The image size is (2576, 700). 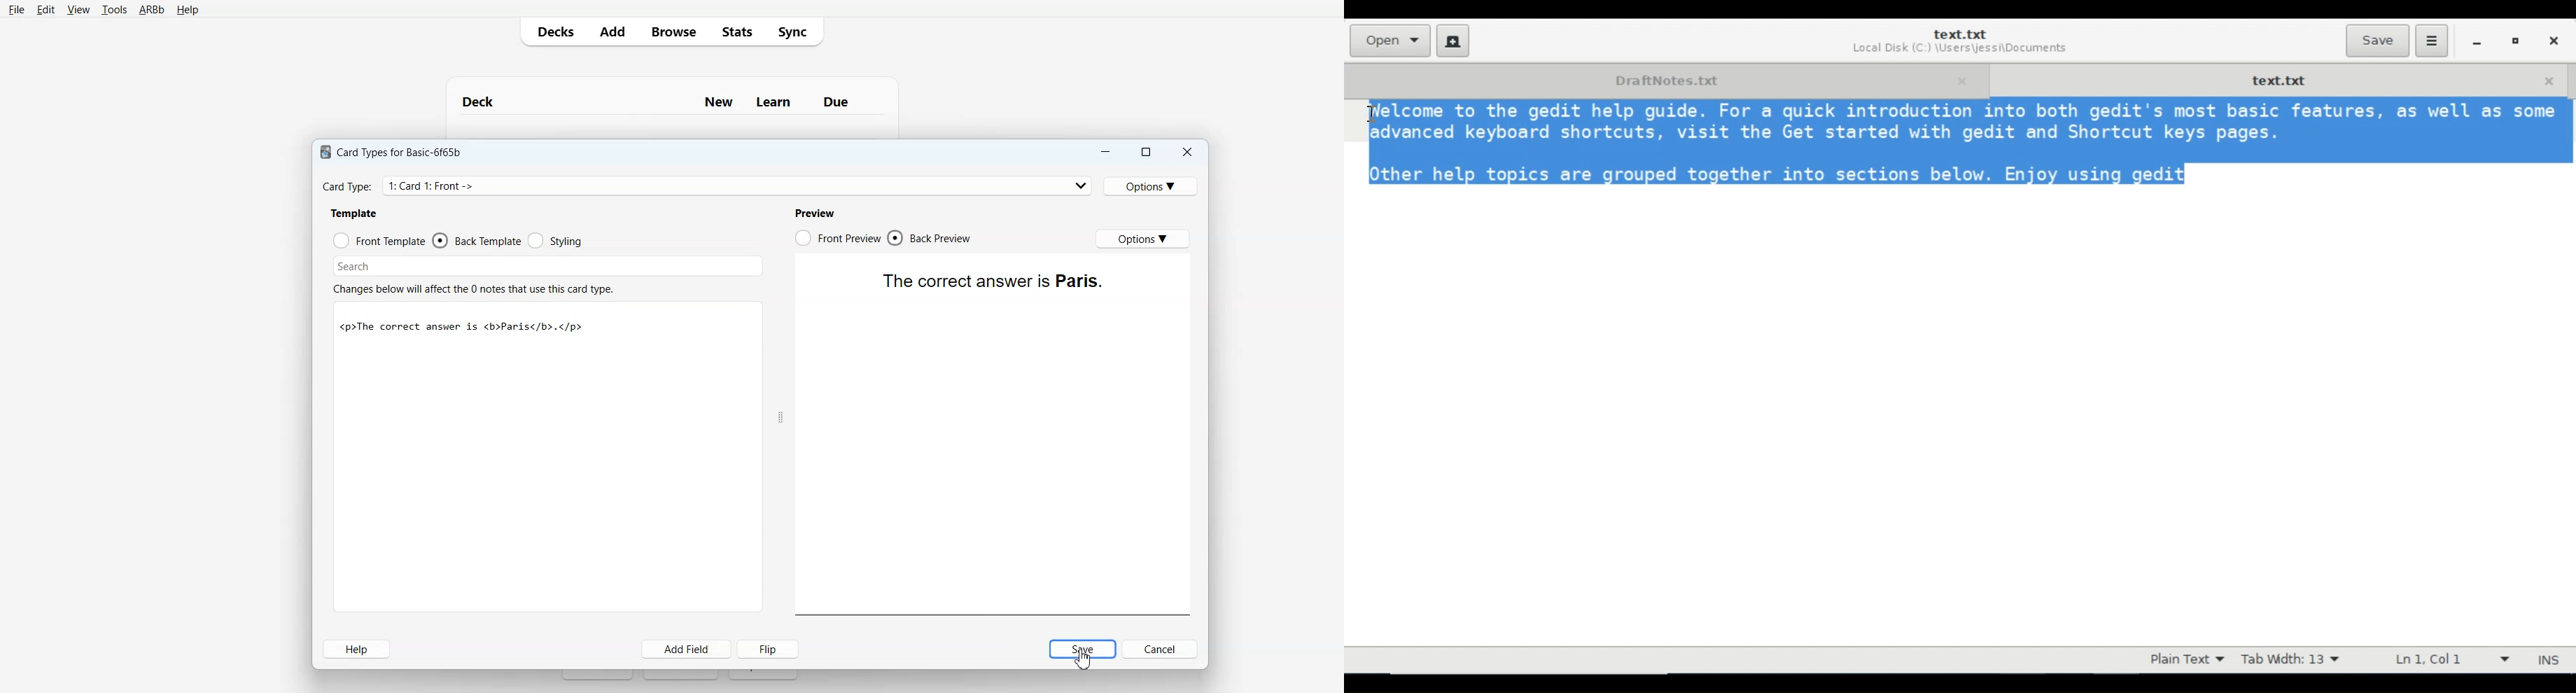 What do you see at coordinates (17, 10) in the screenshot?
I see `File` at bounding box center [17, 10].